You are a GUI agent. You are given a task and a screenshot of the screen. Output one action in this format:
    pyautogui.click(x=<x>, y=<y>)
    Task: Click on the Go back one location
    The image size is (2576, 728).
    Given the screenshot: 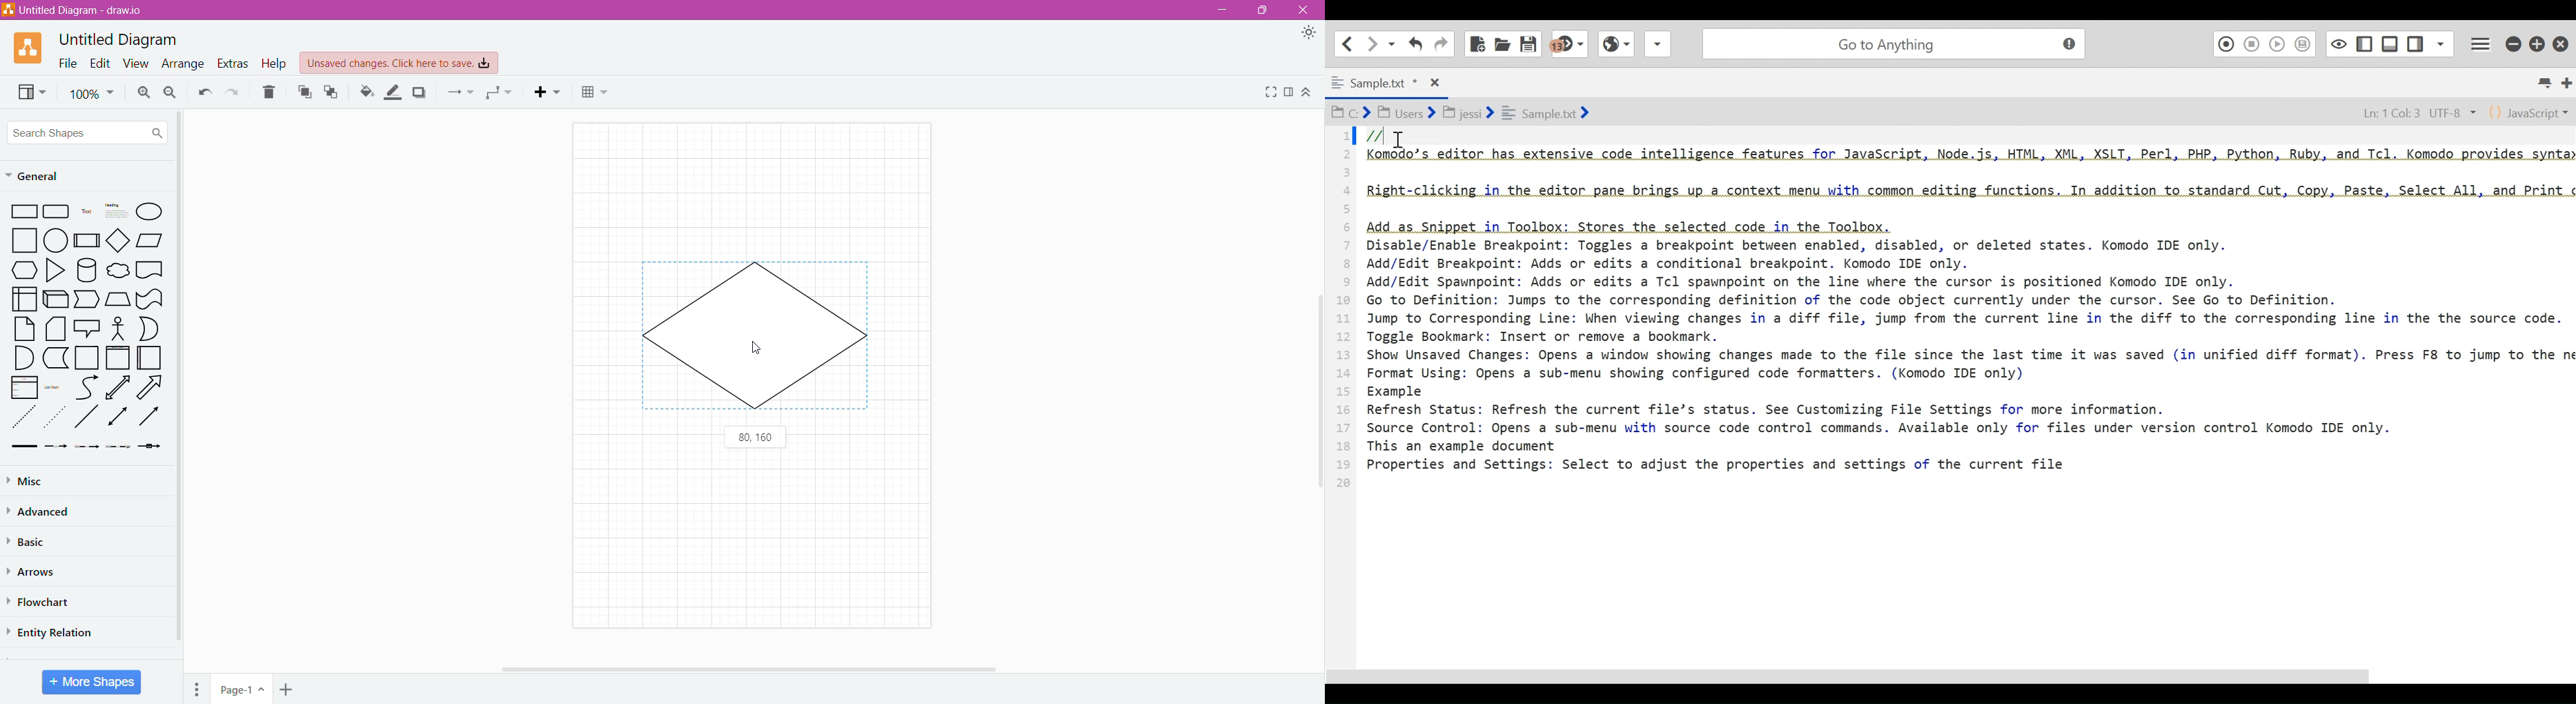 What is the action you would take?
    pyautogui.click(x=1347, y=43)
    